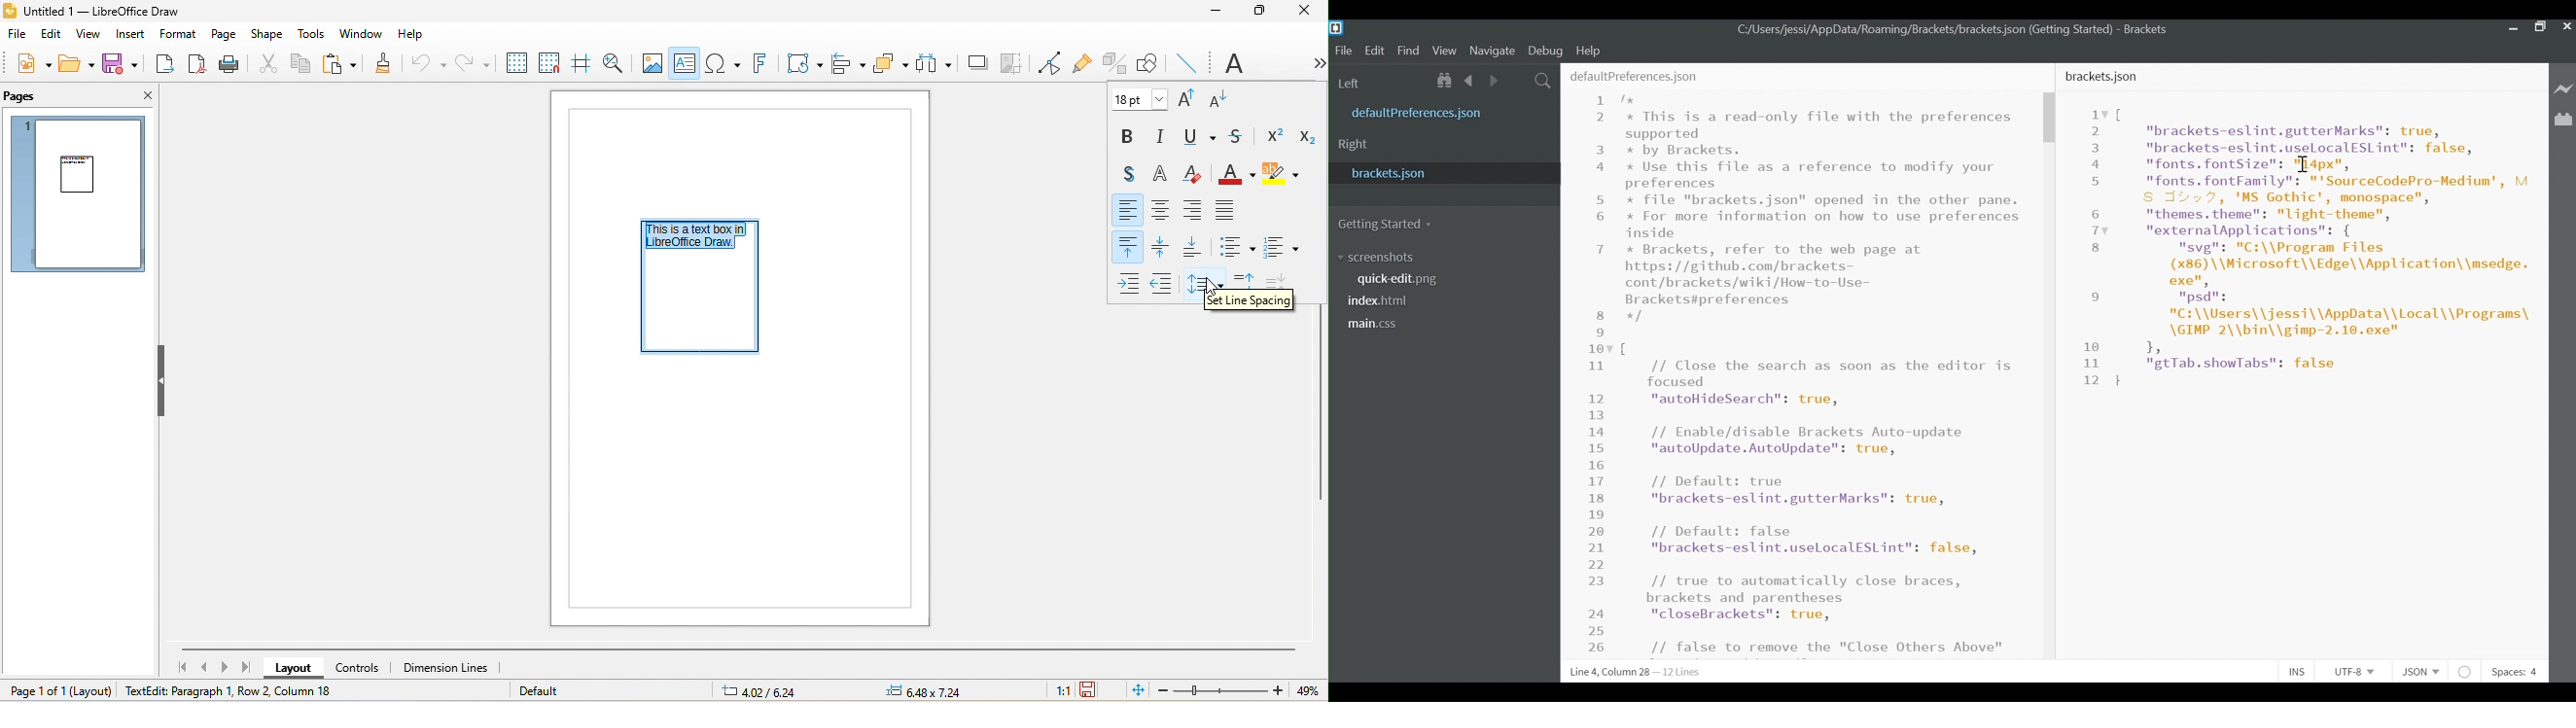 This screenshot has height=728, width=2576. I want to click on open, so click(76, 63).